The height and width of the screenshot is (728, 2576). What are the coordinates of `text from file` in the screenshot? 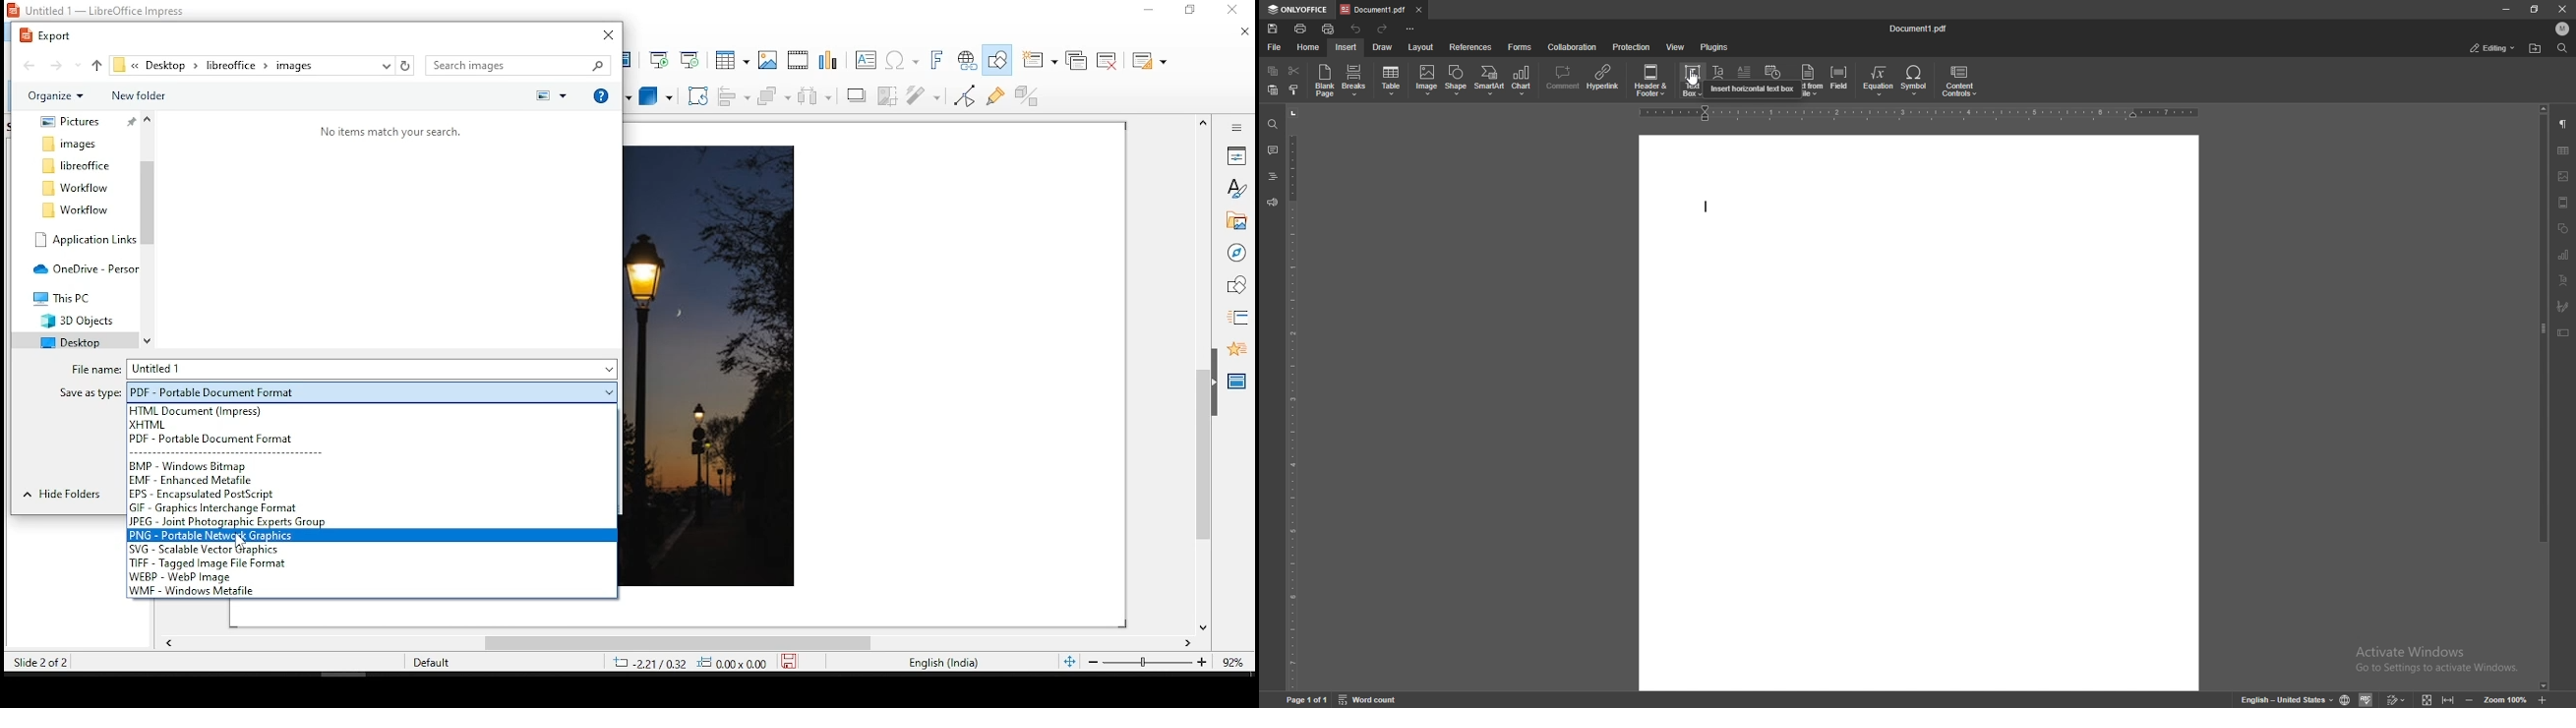 It's located at (1808, 80).